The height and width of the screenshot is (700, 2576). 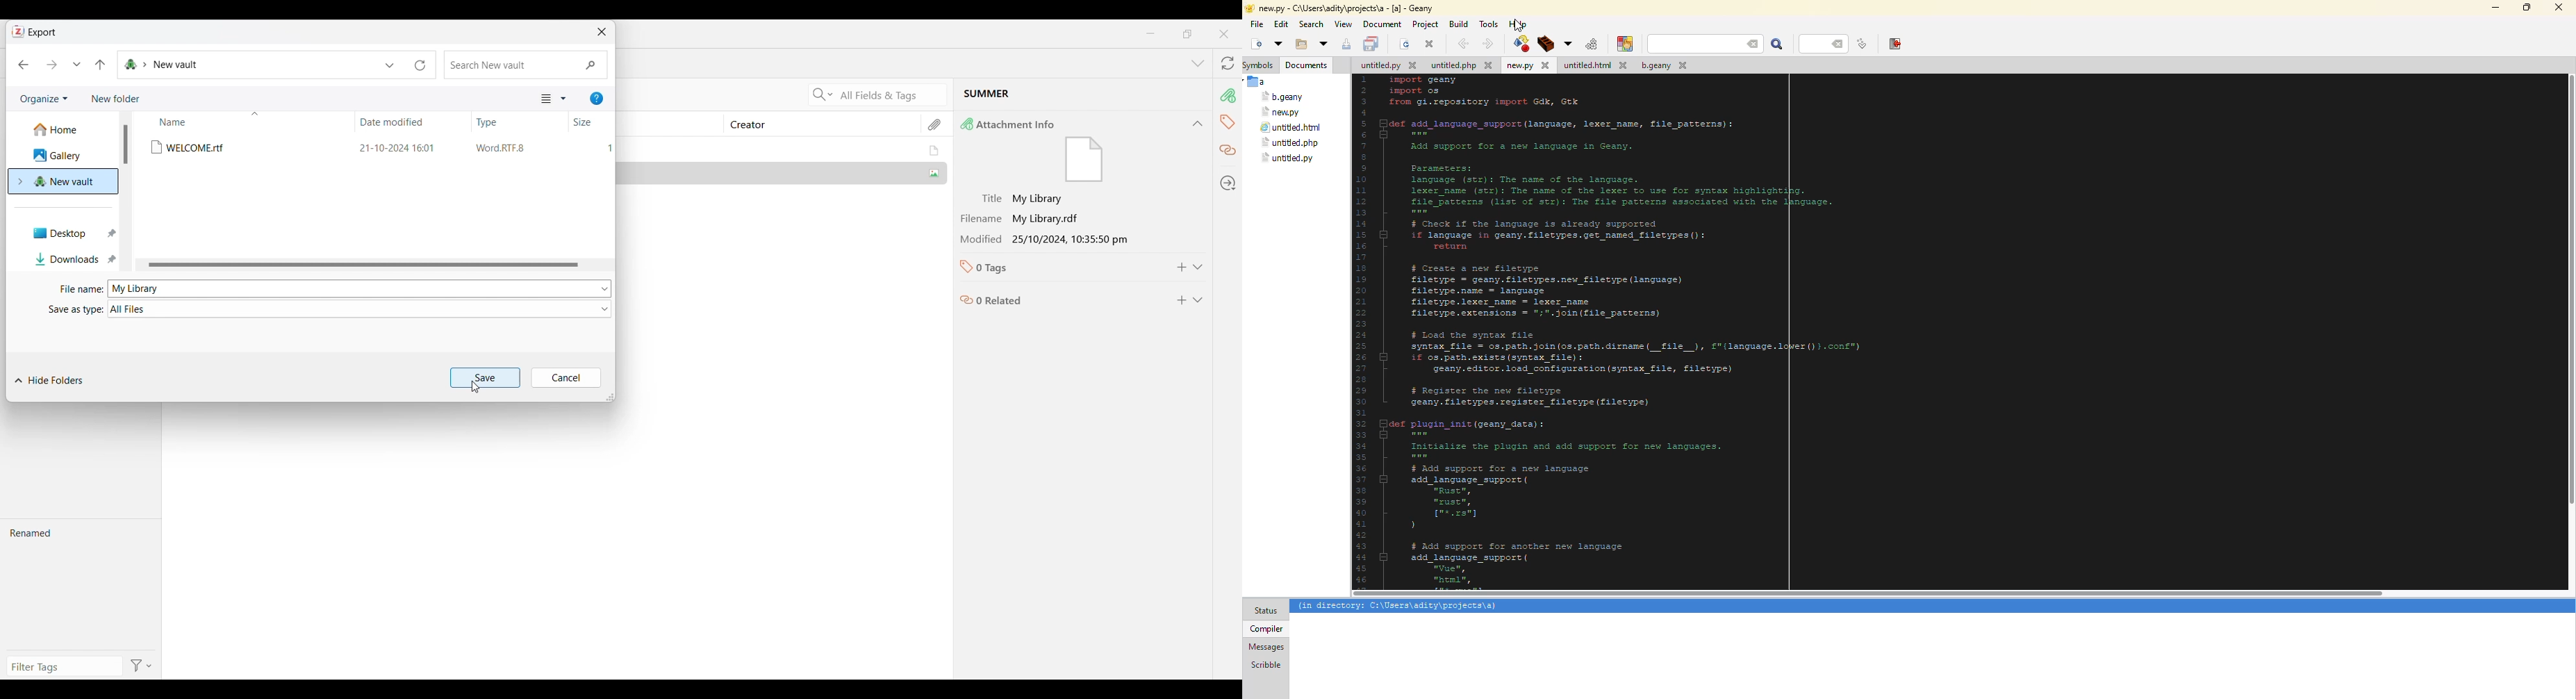 What do you see at coordinates (1198, 300) in the screenshot?
I see `Expand` at bounding box center [1198, 300].